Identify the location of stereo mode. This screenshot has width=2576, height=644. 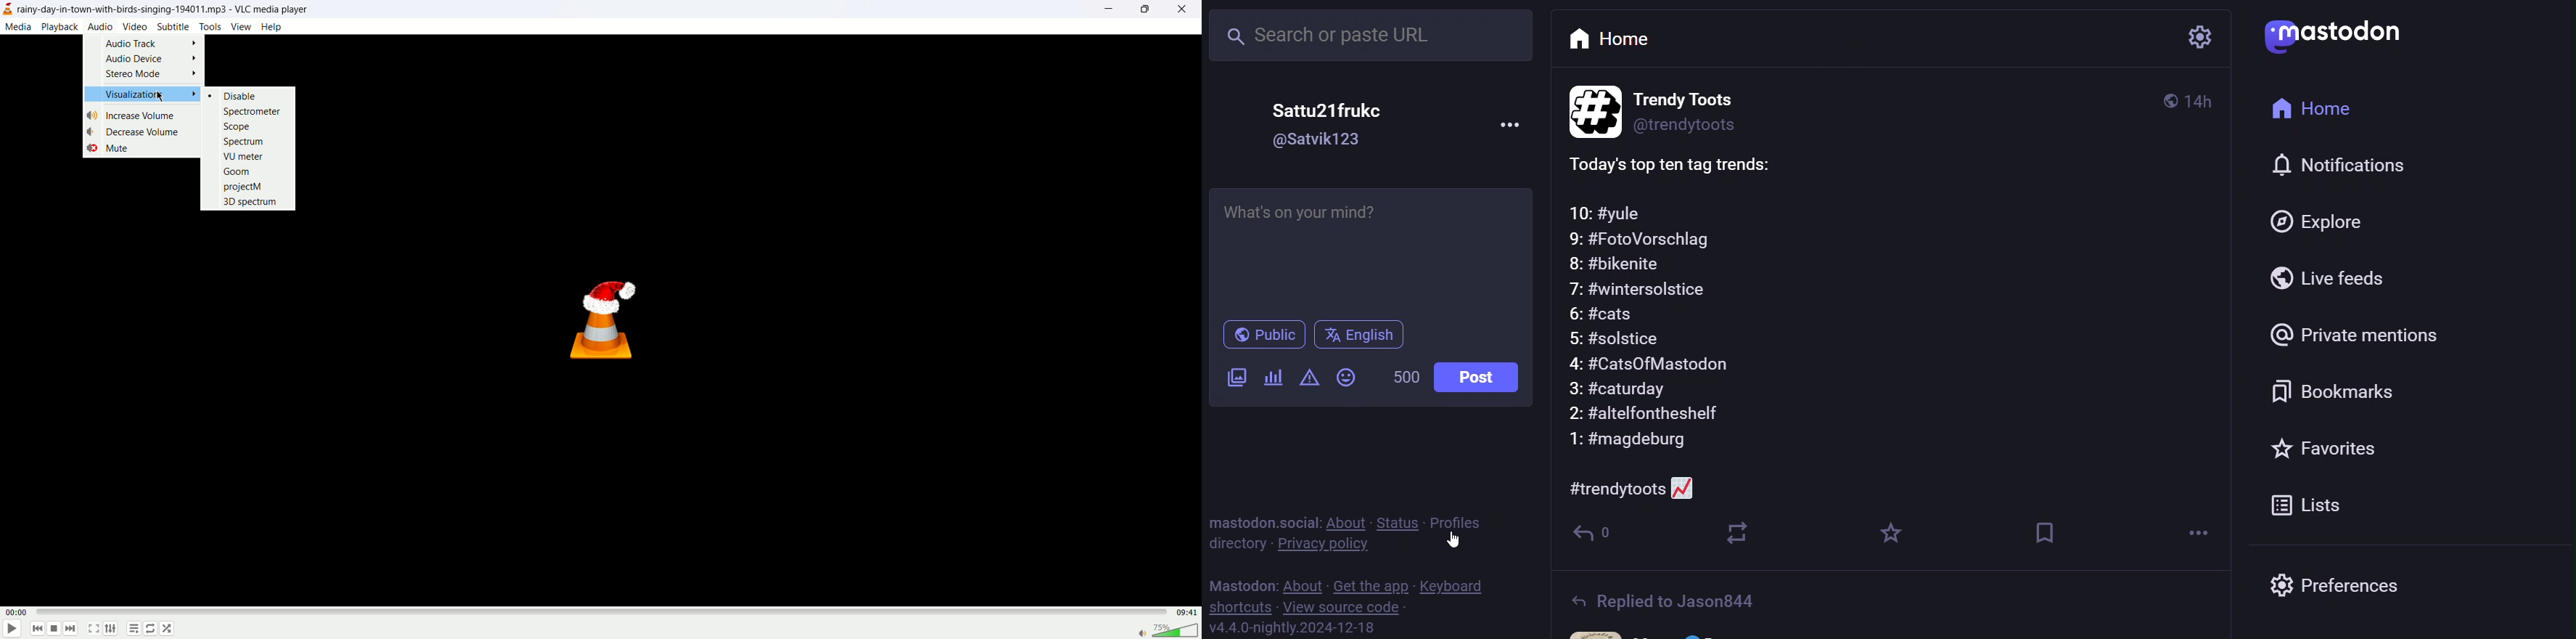
(150, 75).